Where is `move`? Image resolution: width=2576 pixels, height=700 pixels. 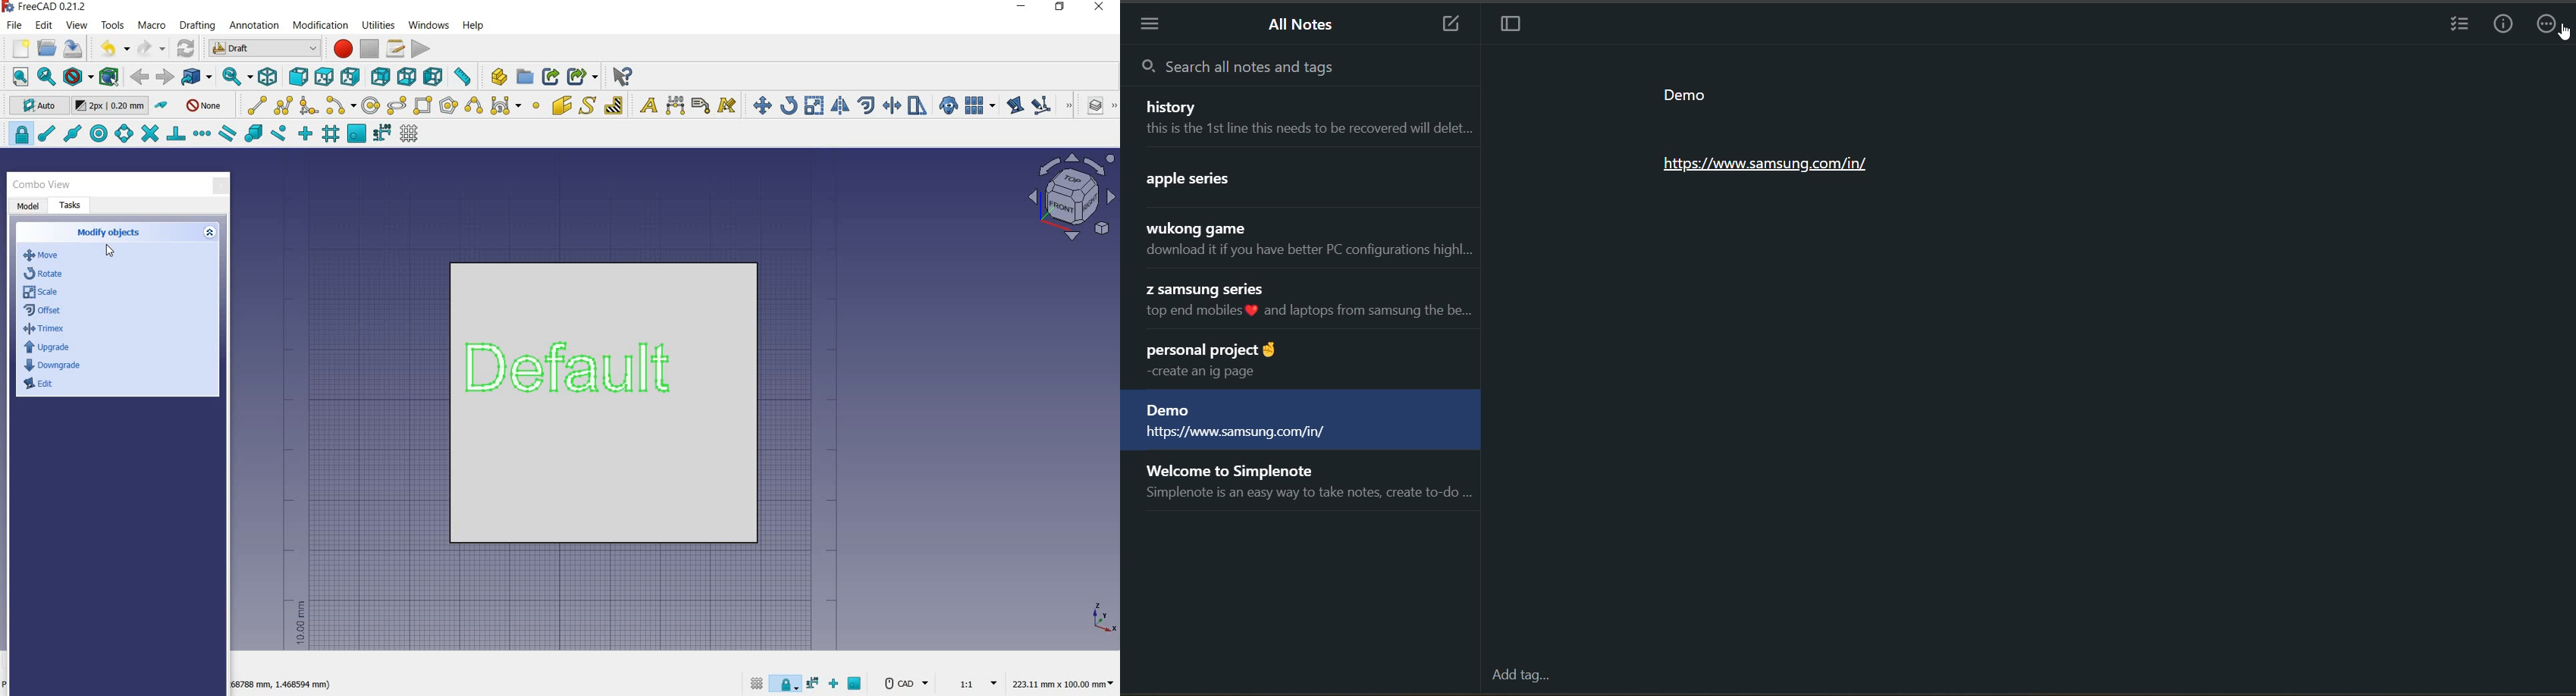 move is located at coordinates (49, 256).